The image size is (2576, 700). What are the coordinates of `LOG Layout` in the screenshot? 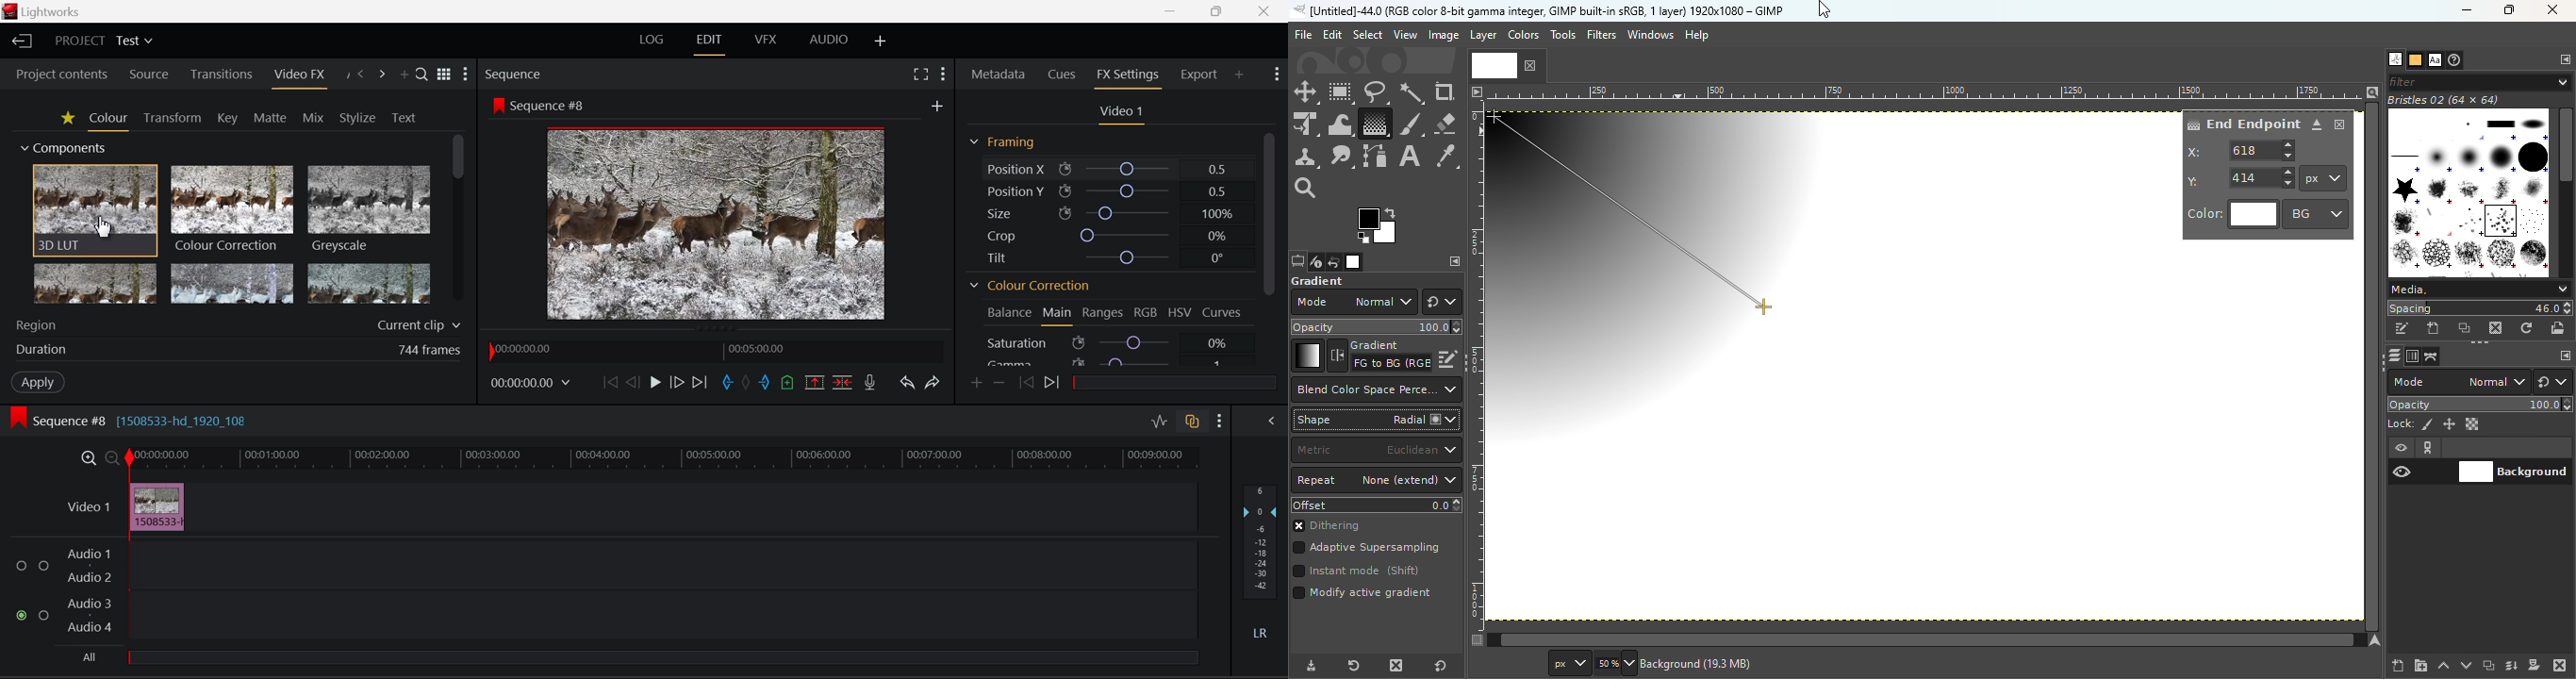 It's located at (653, 44).